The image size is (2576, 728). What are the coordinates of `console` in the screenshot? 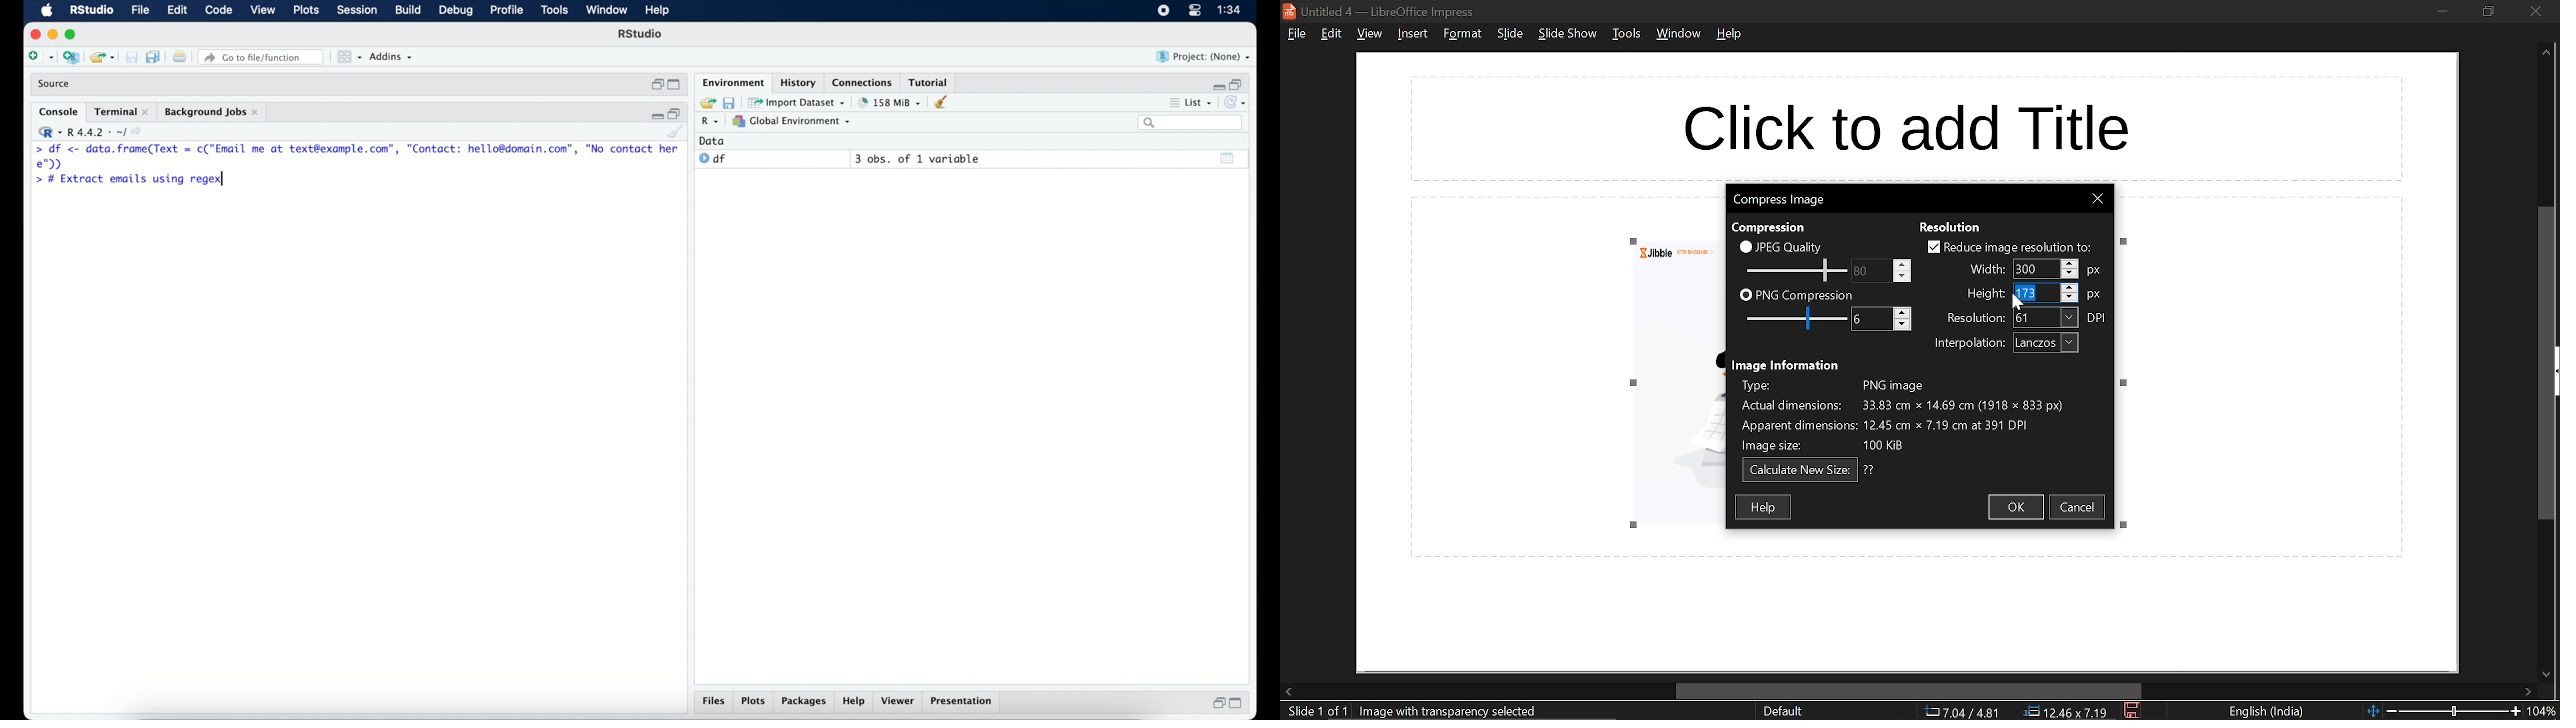 It's located at (56, 111).